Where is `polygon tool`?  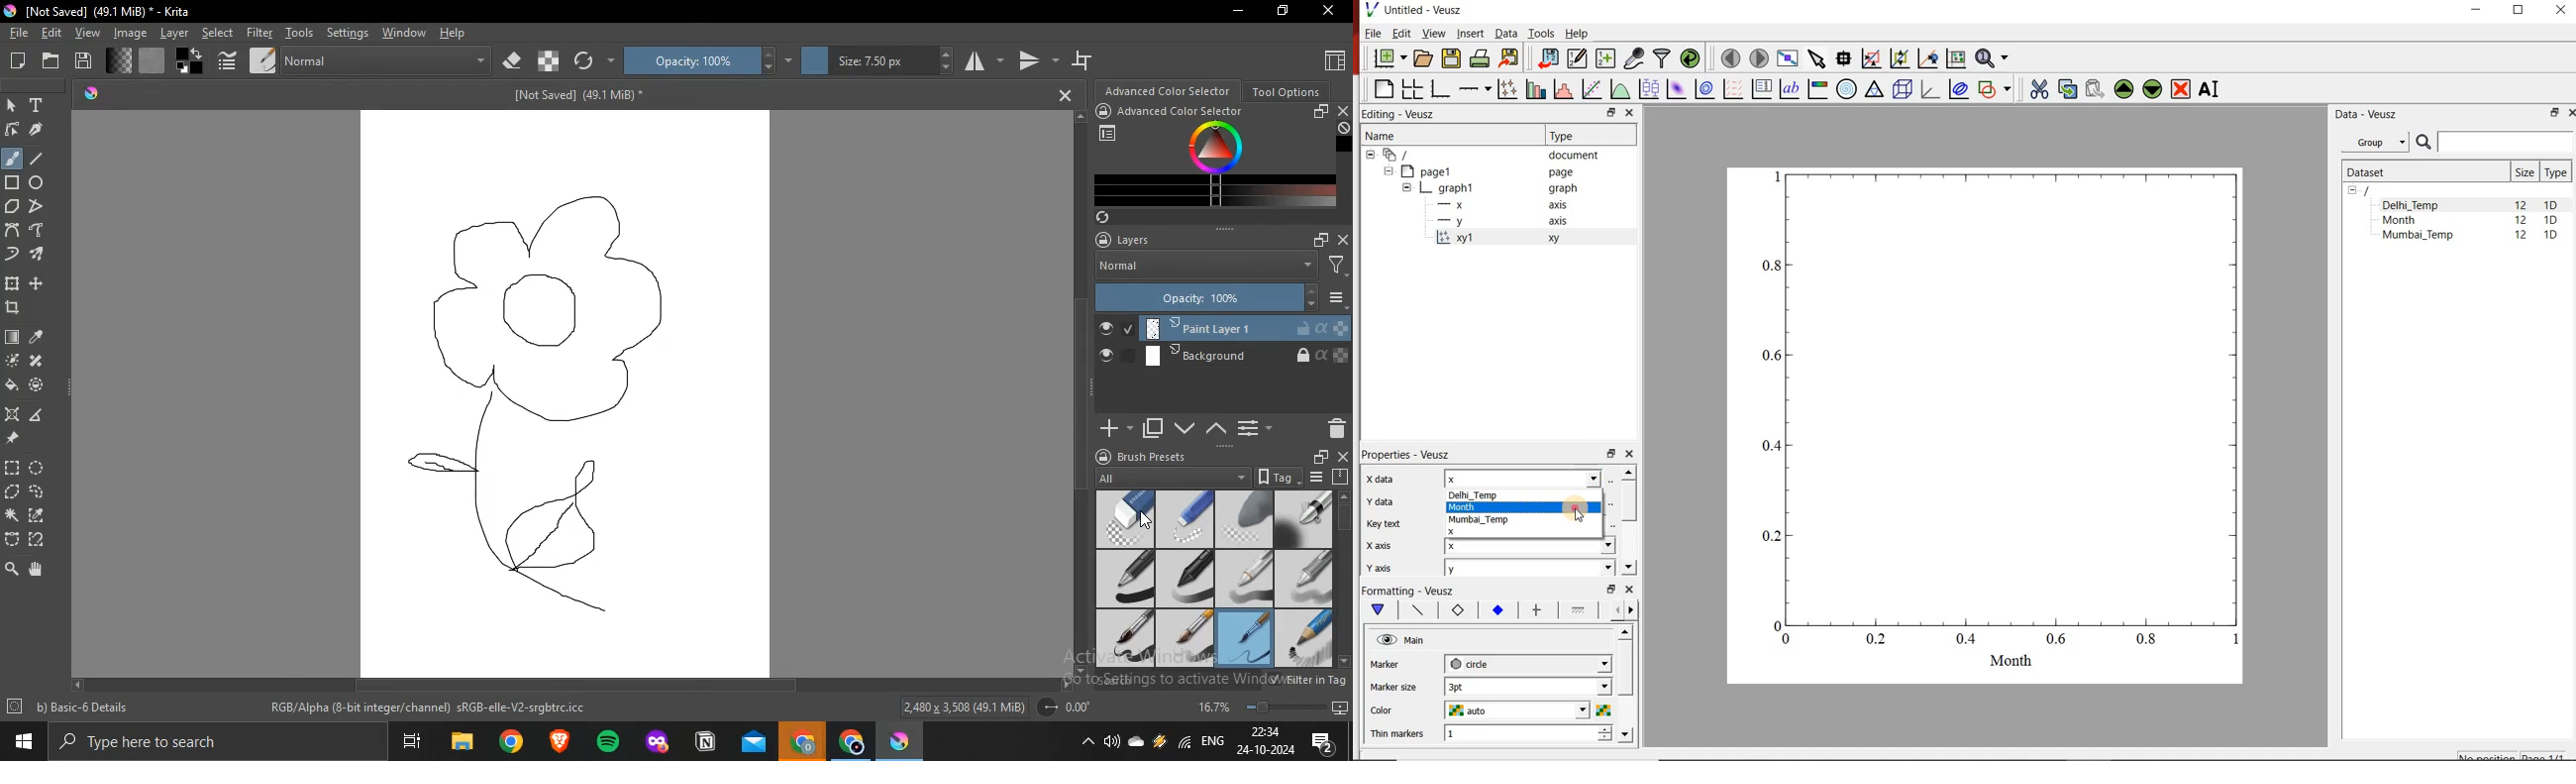 polygon tool is located at coordinates (14, 205).